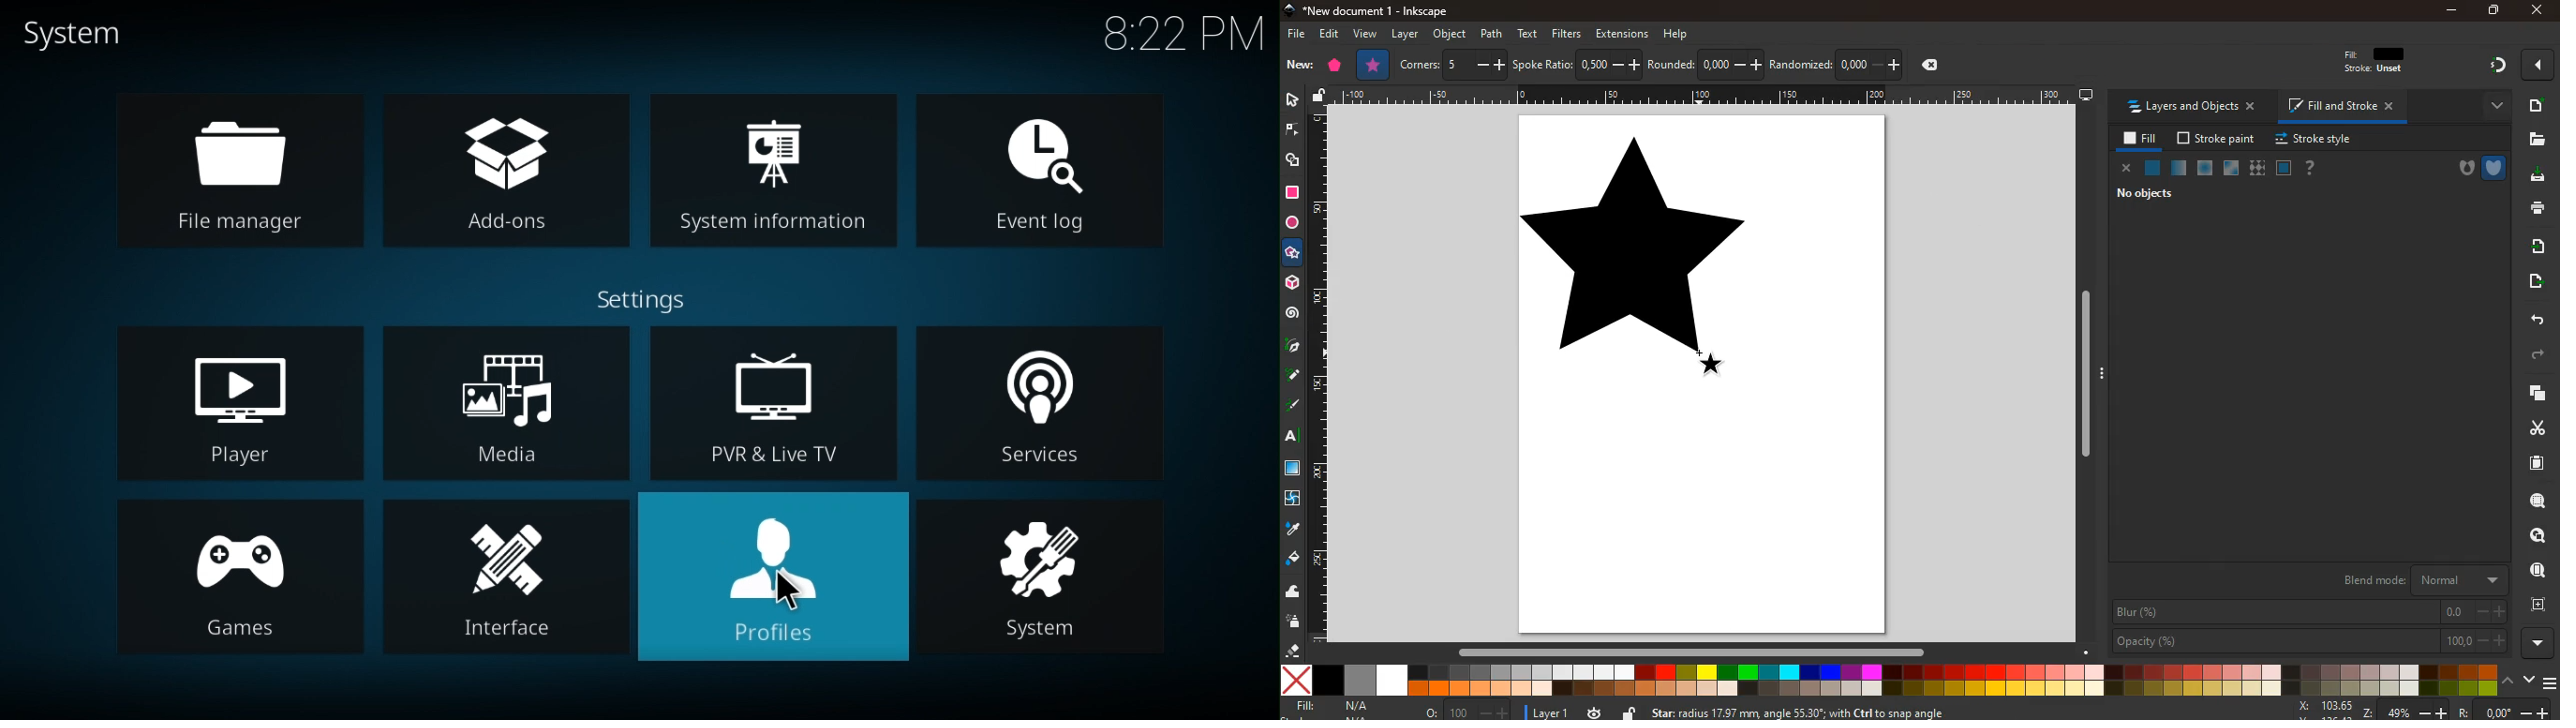 The height and width of the screenshot is (728, 2576). What do you see at coordinates (2530, 681) in the screenshot?
I see `down` at bounding box center [2530, 681].